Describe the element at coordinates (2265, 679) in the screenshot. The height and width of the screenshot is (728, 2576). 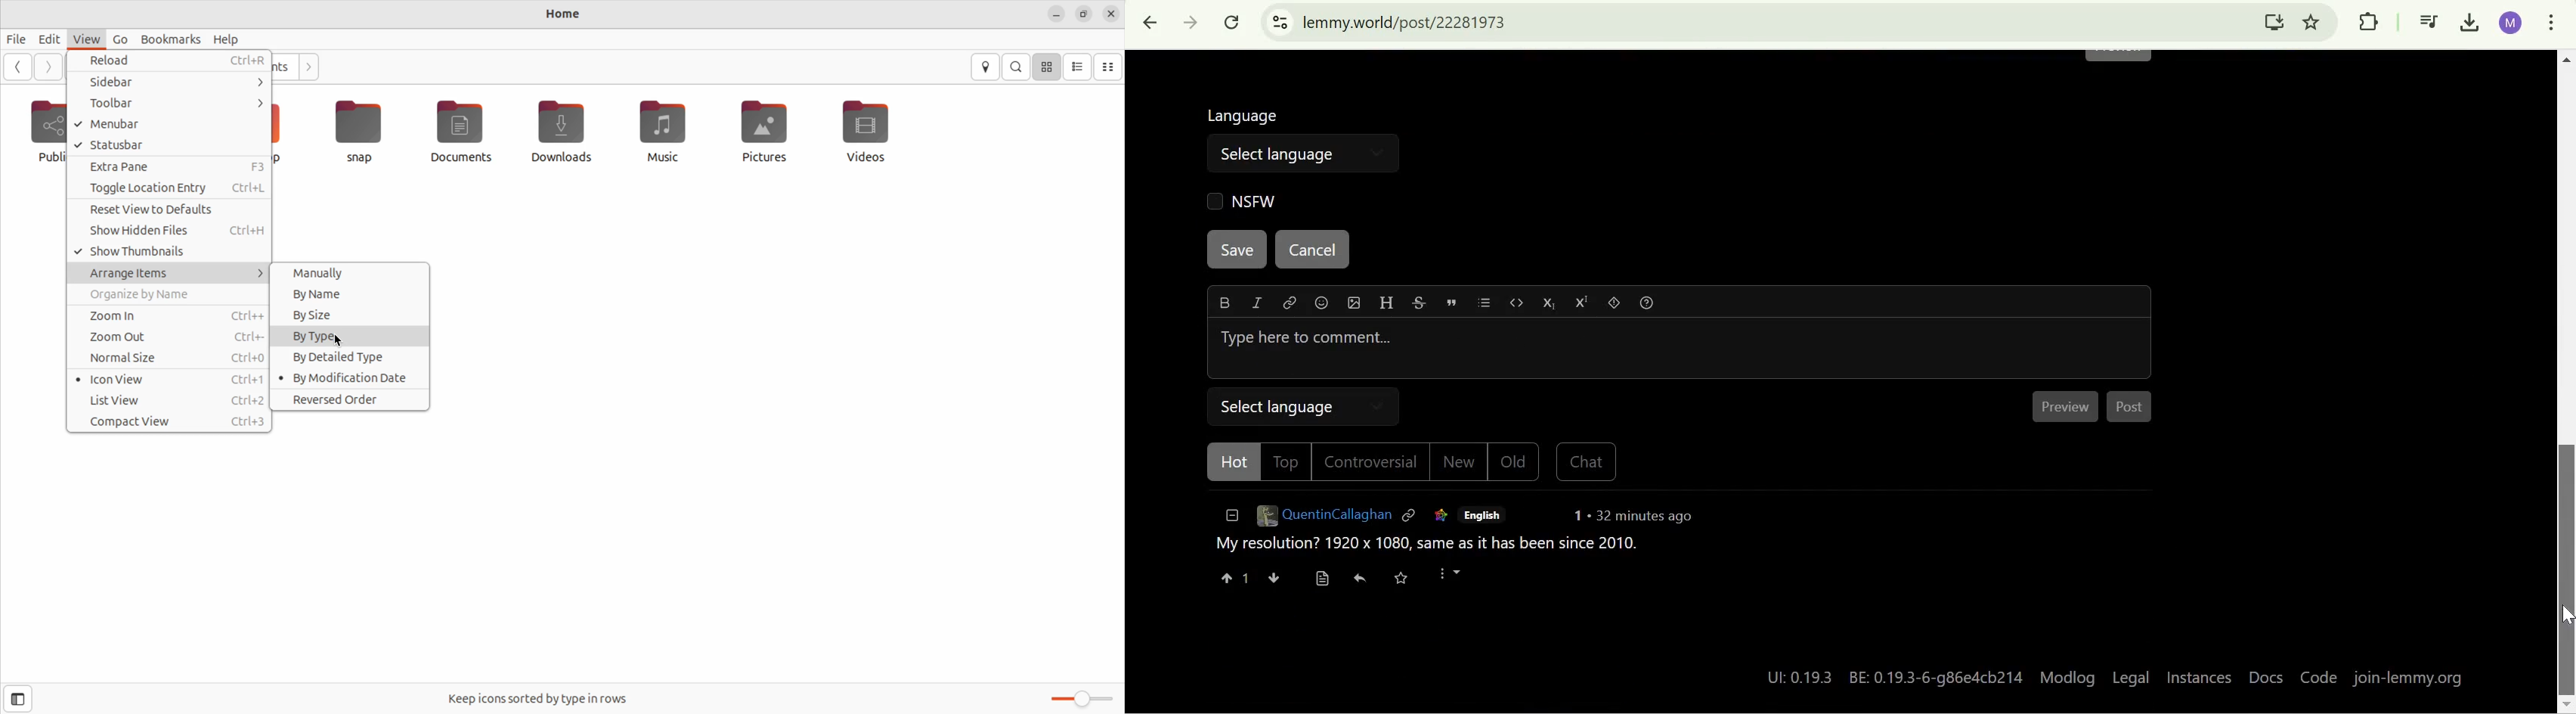
I see `Docs` at that location.